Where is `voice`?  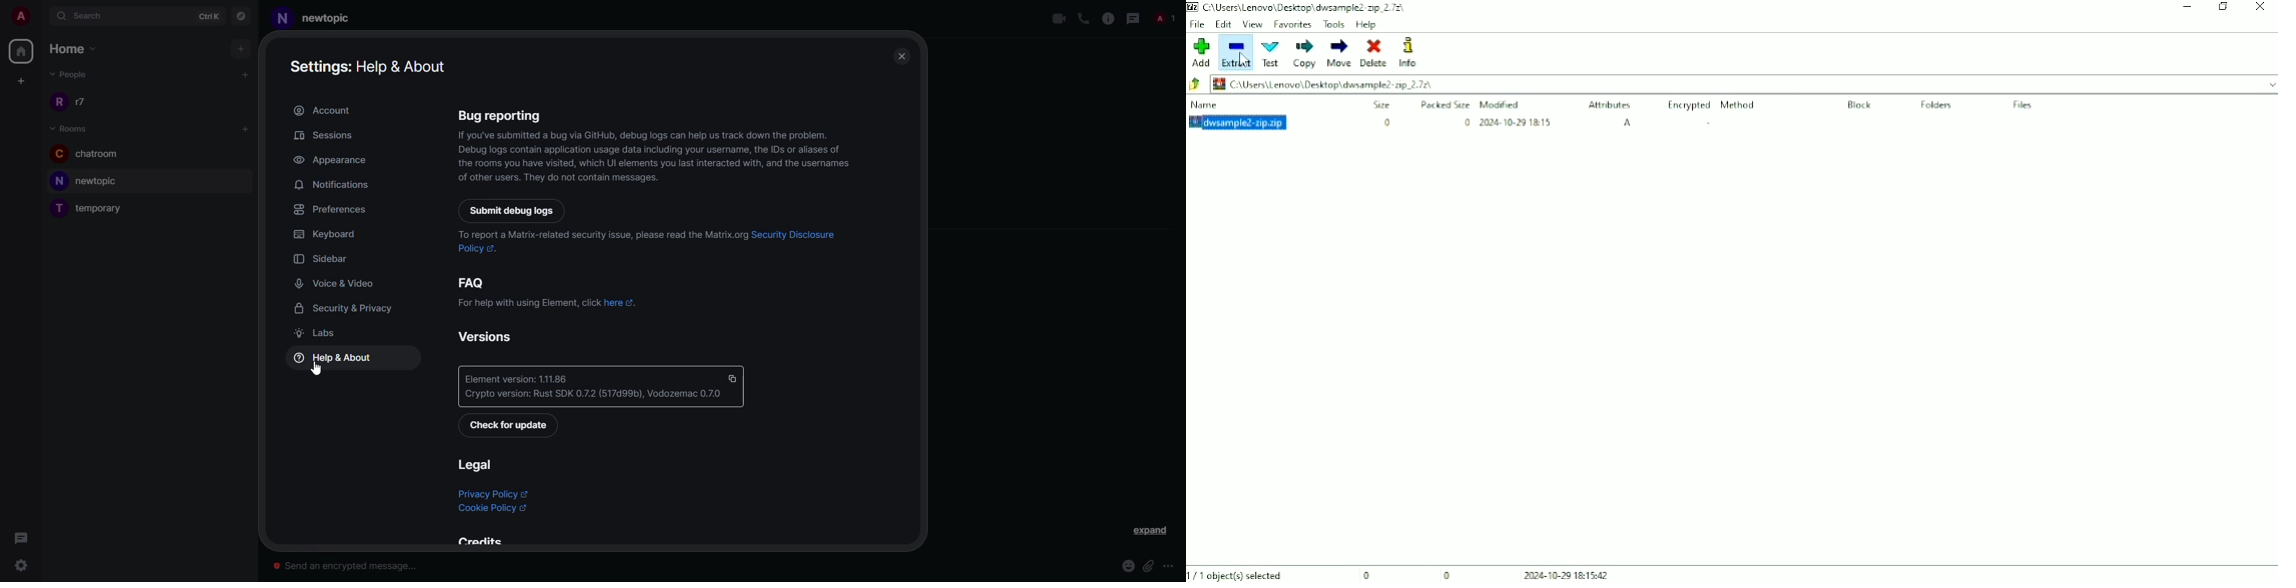
voice is located at coordinates (340, 284).